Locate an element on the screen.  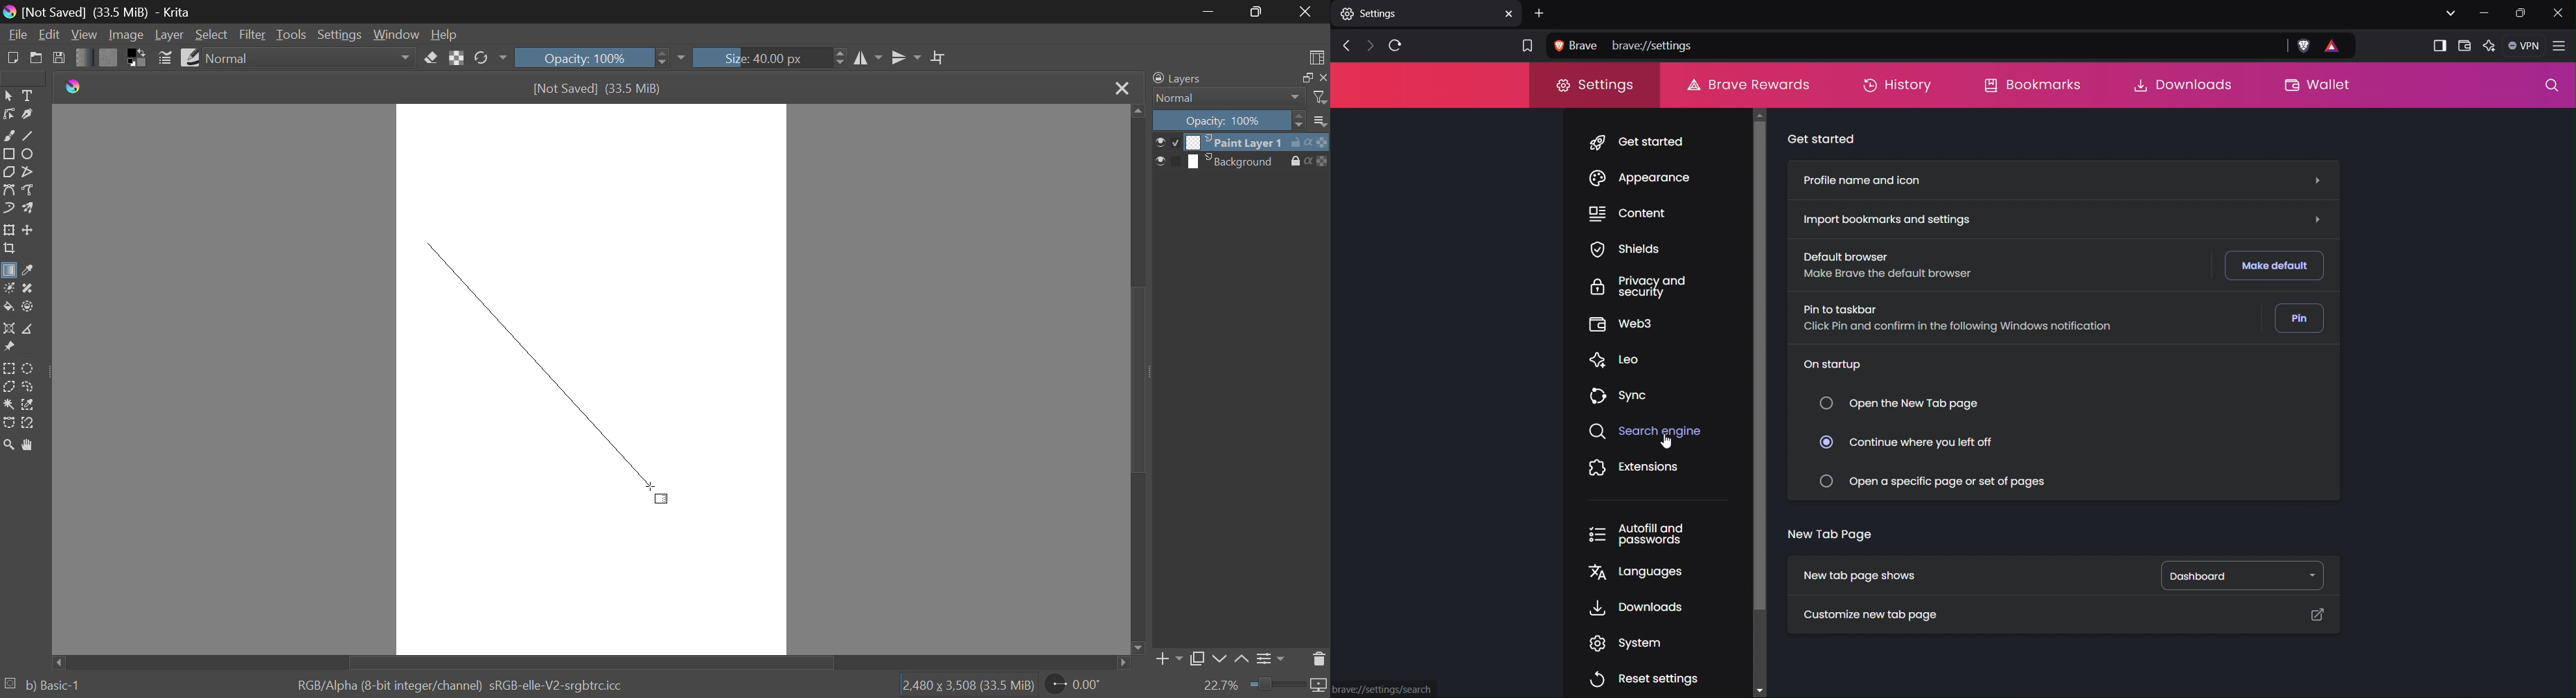
Text is located at coordinates (26, 94).